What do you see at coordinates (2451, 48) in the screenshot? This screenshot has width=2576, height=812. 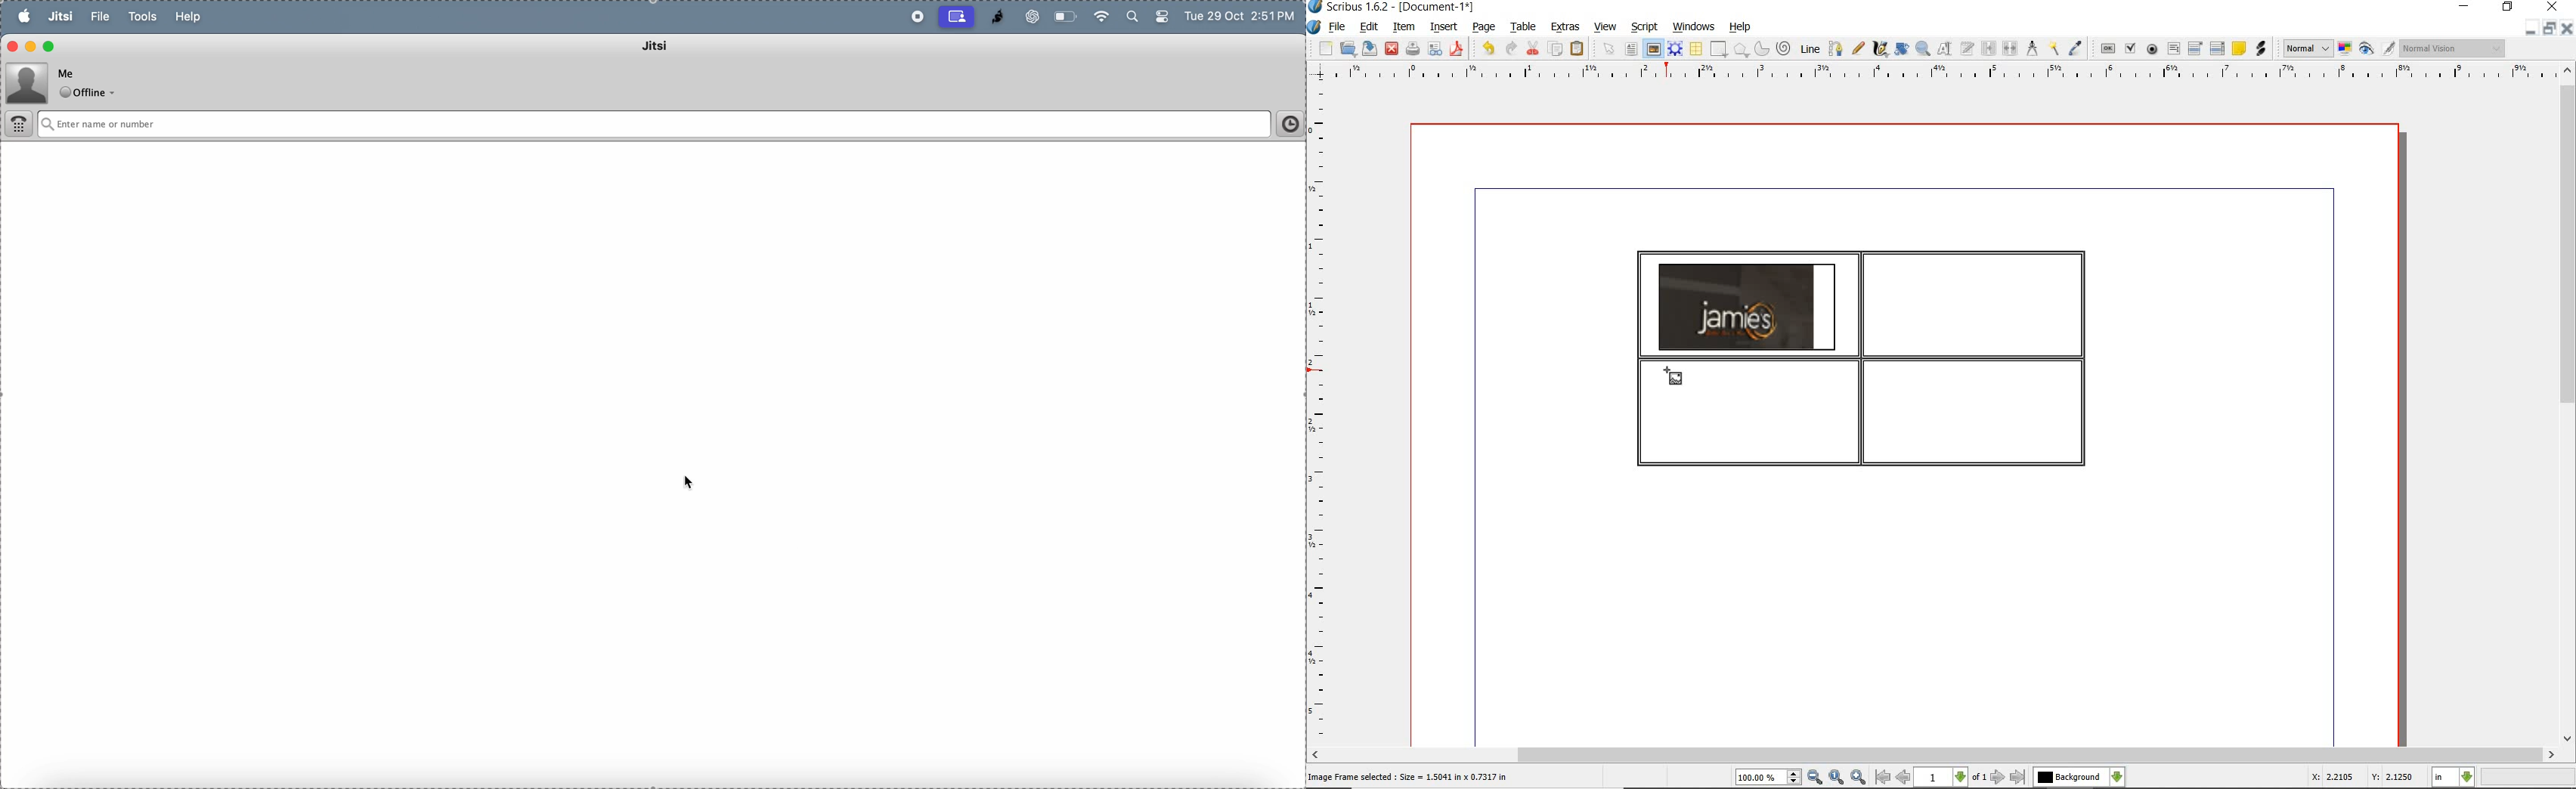 I see `visual appearance of the display` at bounding box center [2451, 48].